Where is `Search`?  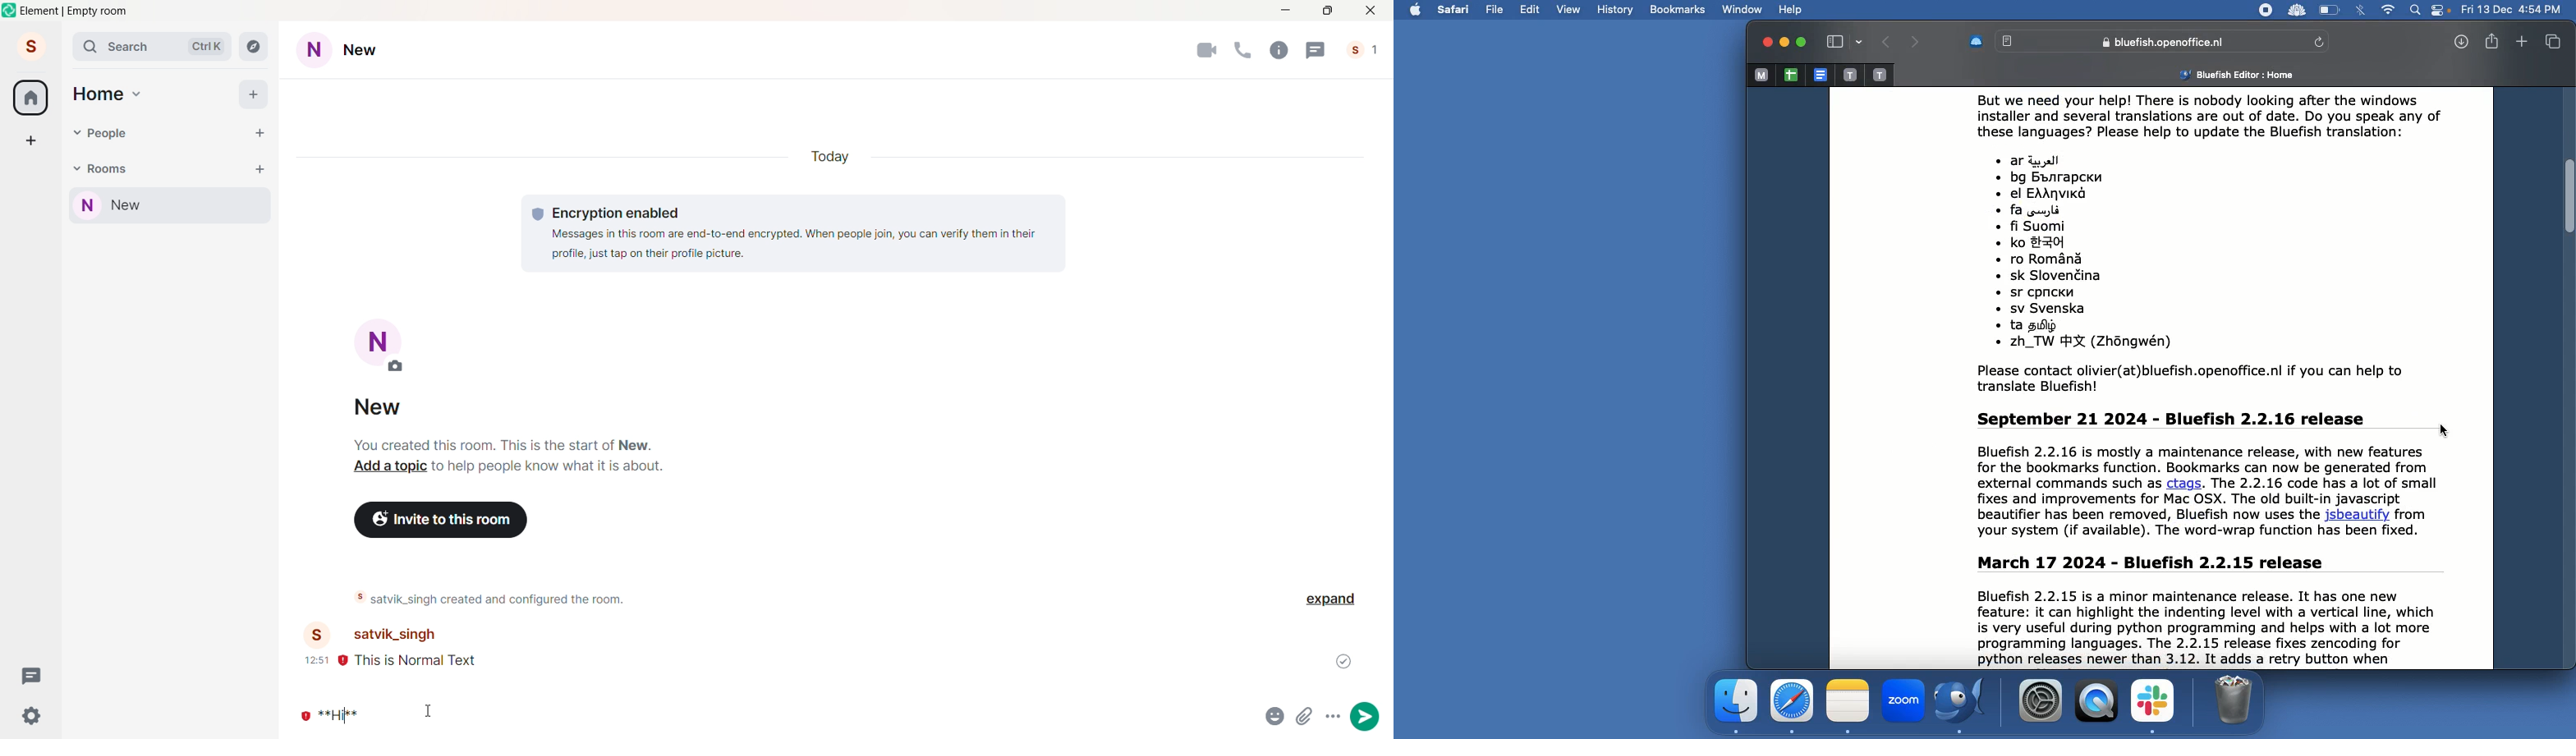 Search is located at coordinates (2416, 9).